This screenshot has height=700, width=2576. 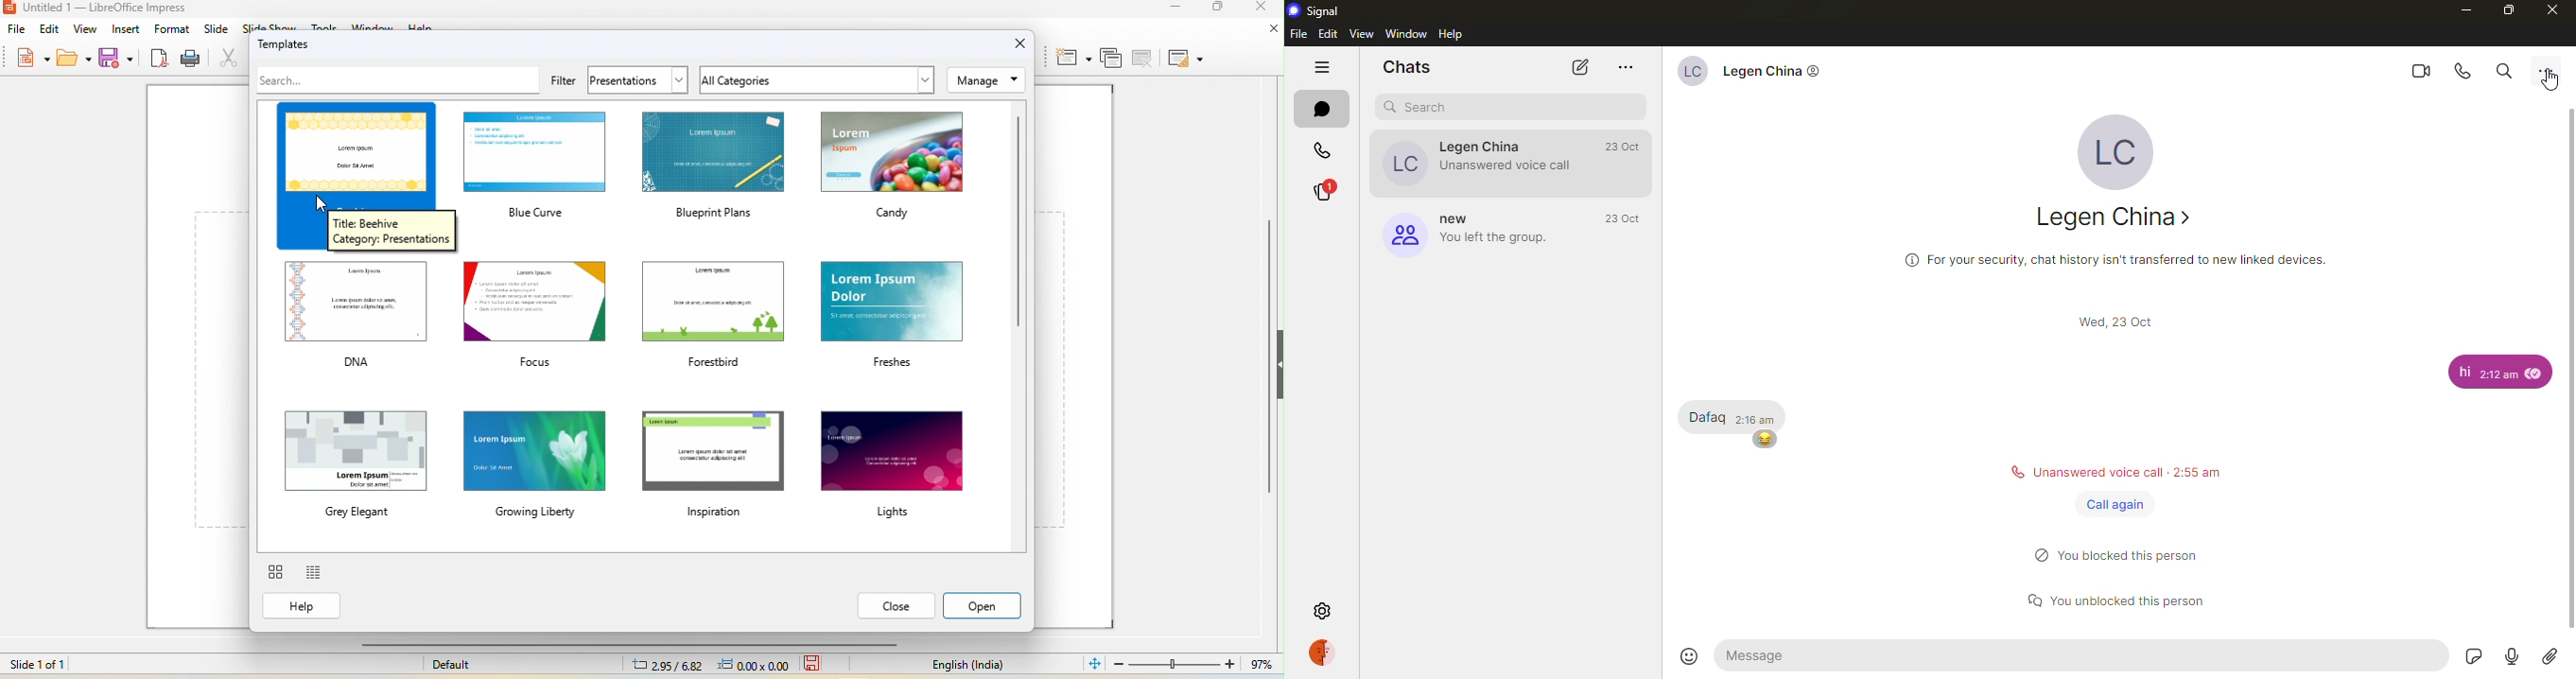 I want to click on save, so click(x=814, y=664).